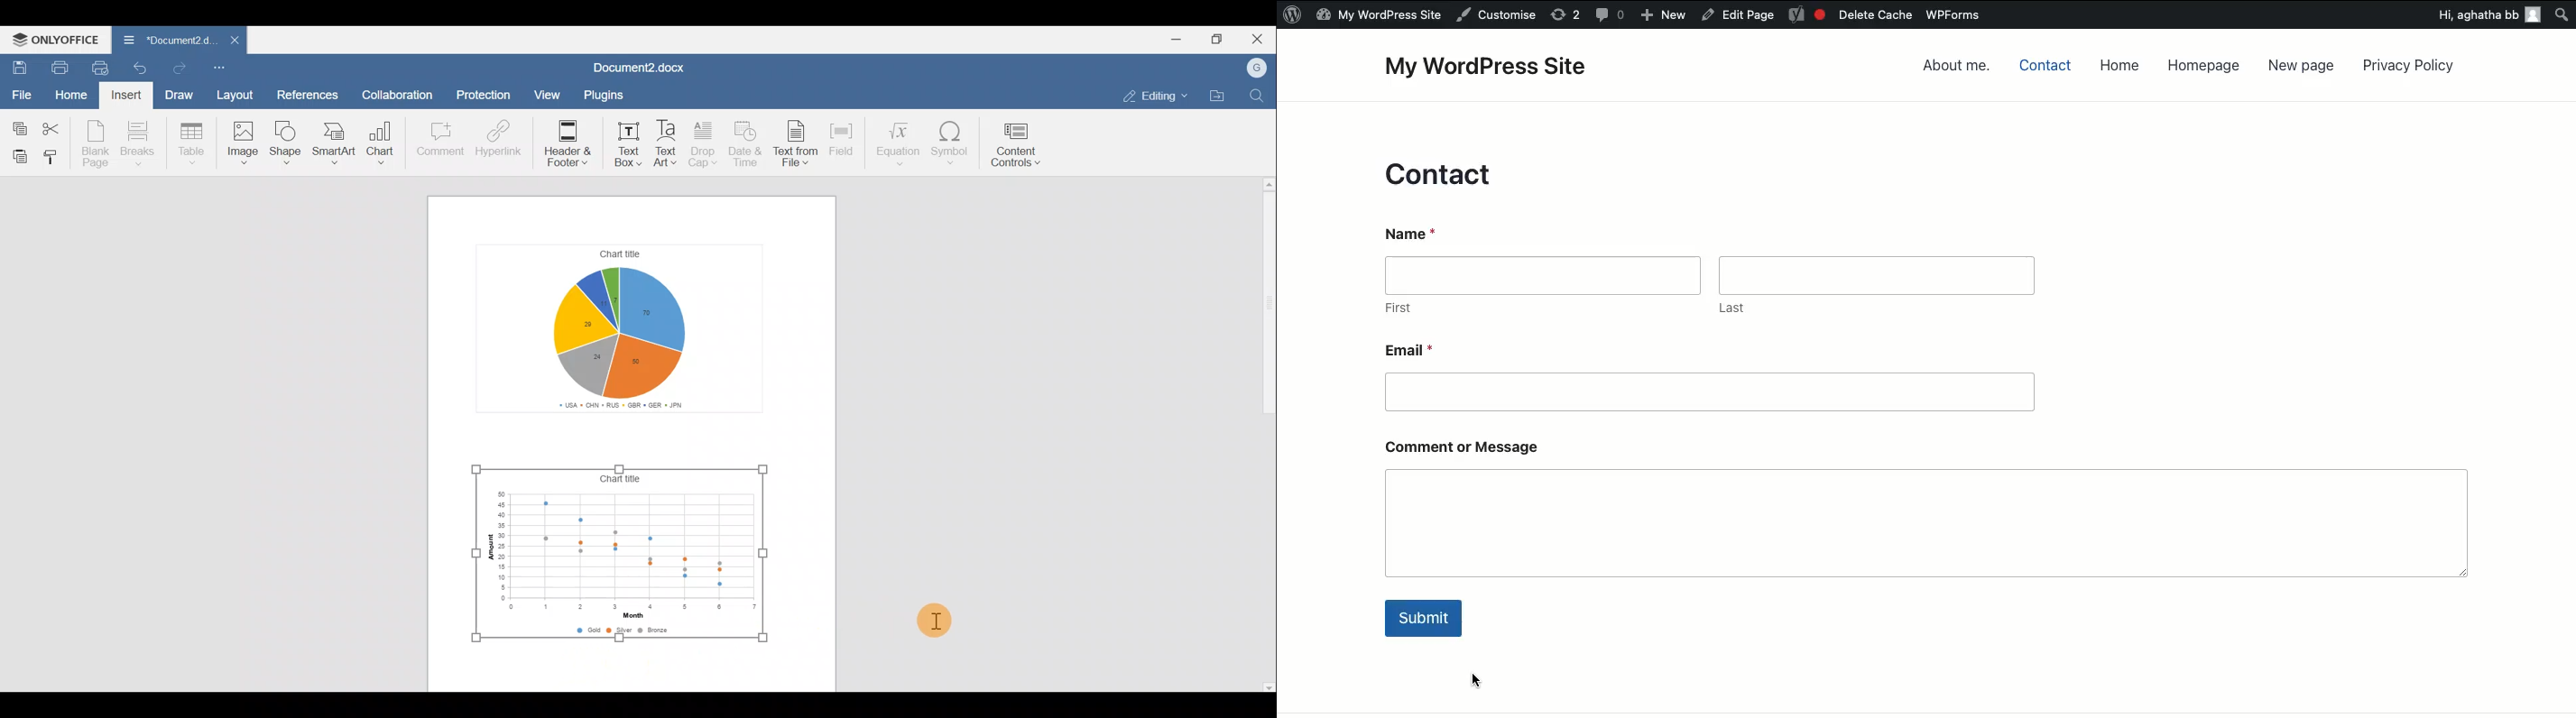 Image resolution: width=2576 pixels, height=728 pixels. Describe the element at coordinates (1258, 66) in the screenshot. I see `Account name` at that location.